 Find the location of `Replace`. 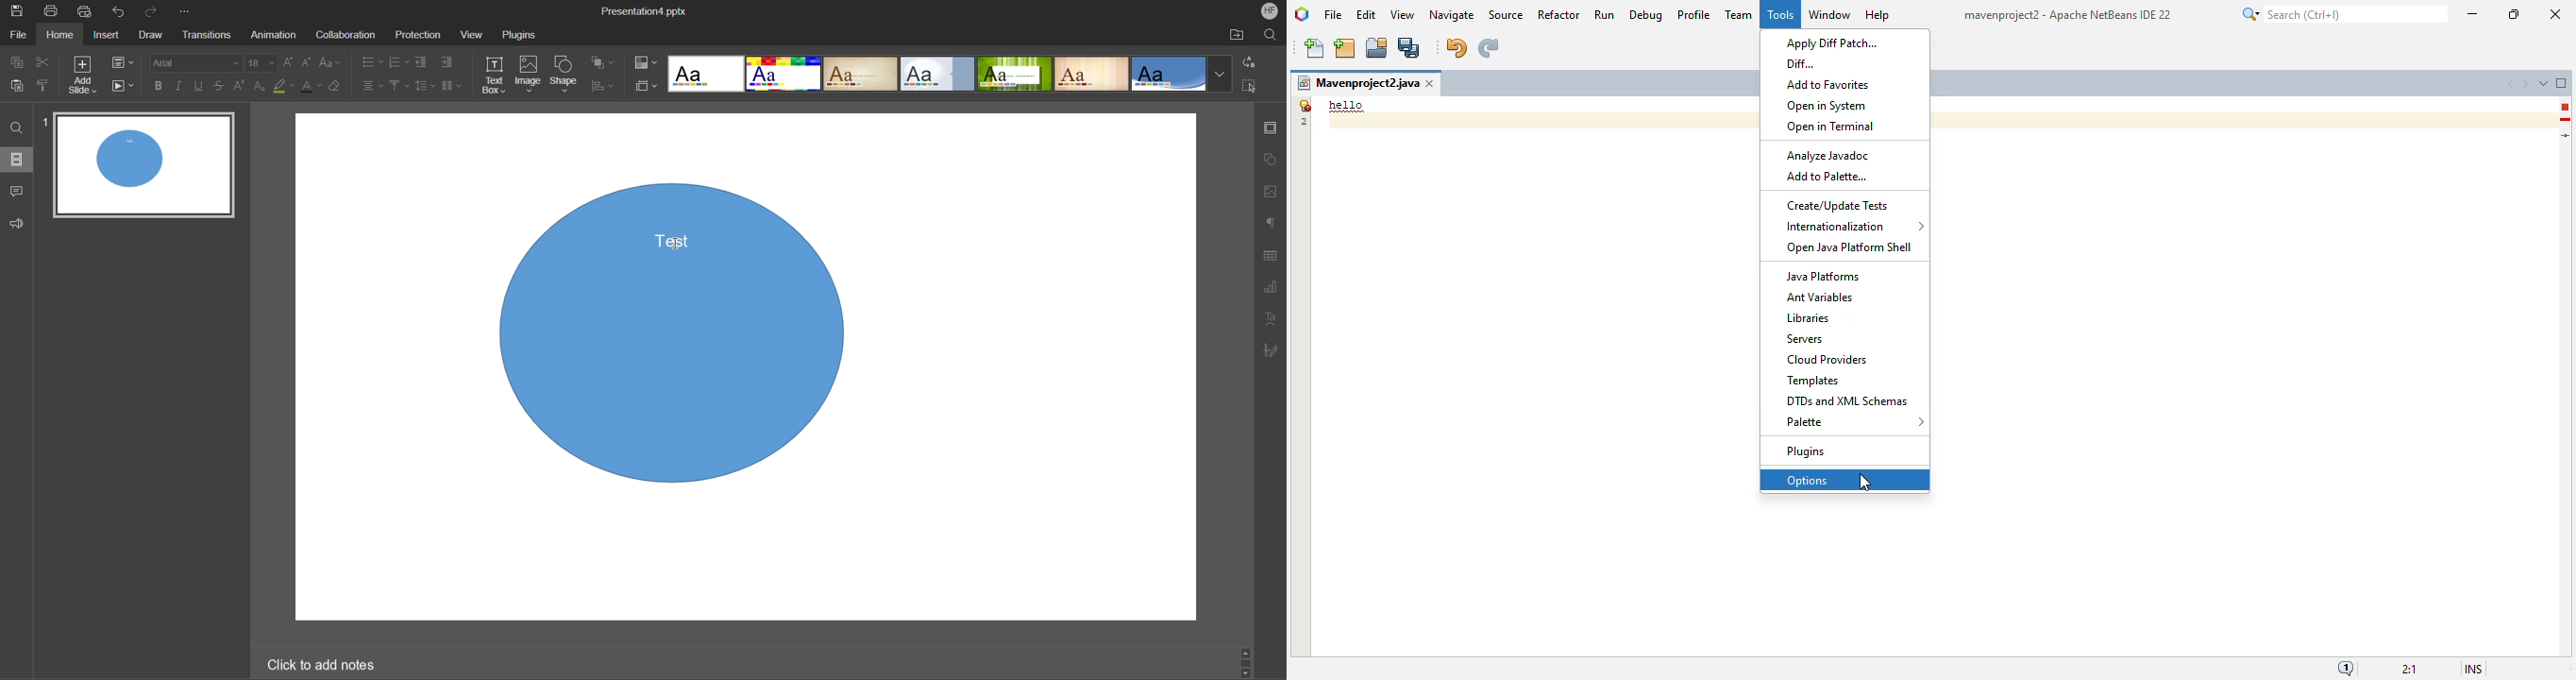

Replace is located at coordinates (1254, 60).